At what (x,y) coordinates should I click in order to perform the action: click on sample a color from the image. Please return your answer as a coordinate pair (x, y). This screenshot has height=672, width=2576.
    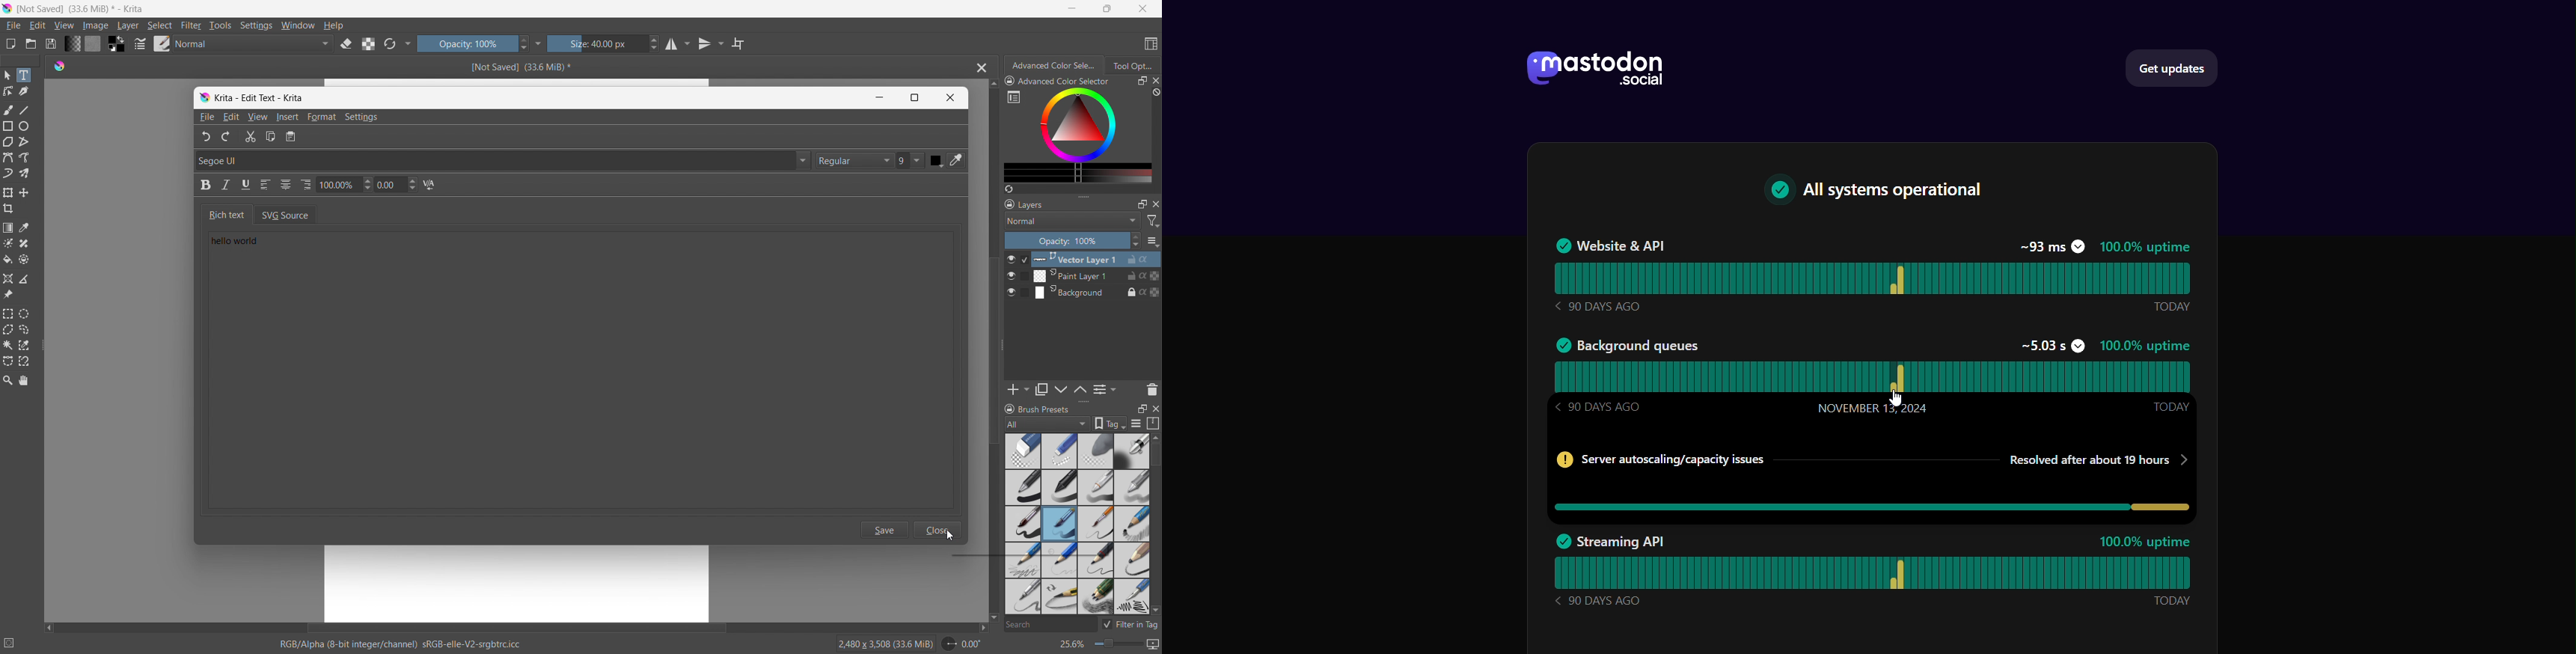
    Looking at the image, I should click on (24, 228).